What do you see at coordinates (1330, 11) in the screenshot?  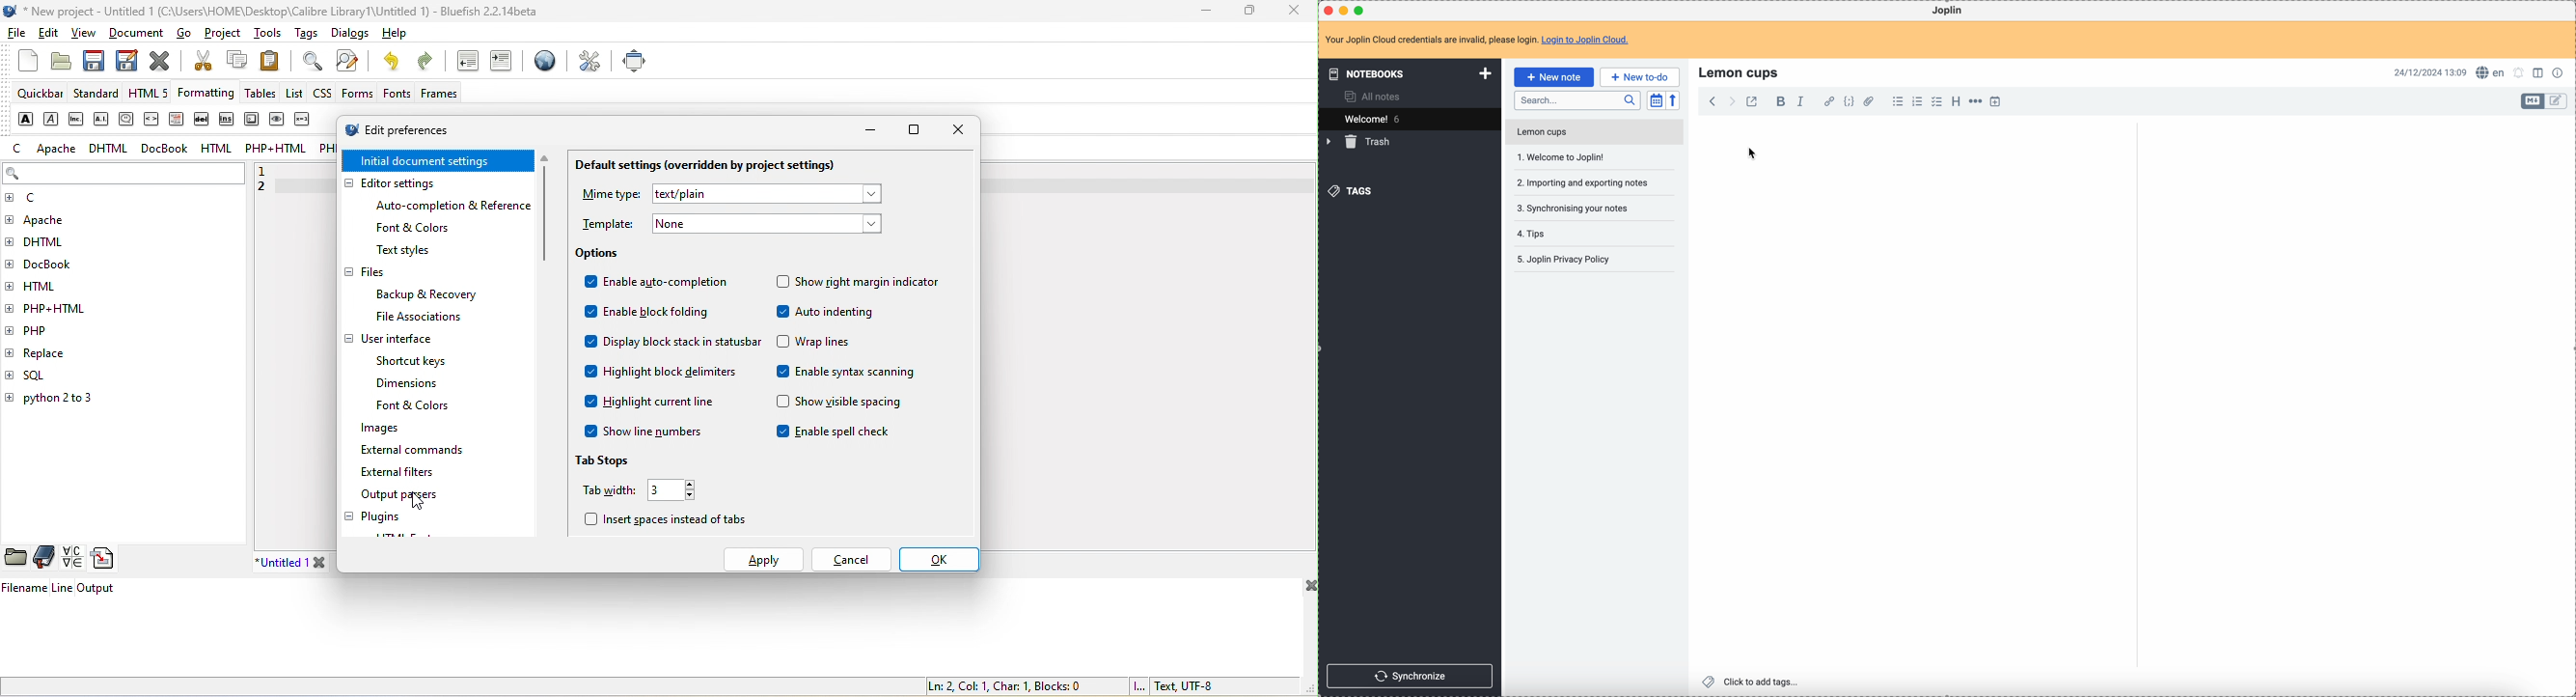 I see `close` at bounding box center [1330, 11].